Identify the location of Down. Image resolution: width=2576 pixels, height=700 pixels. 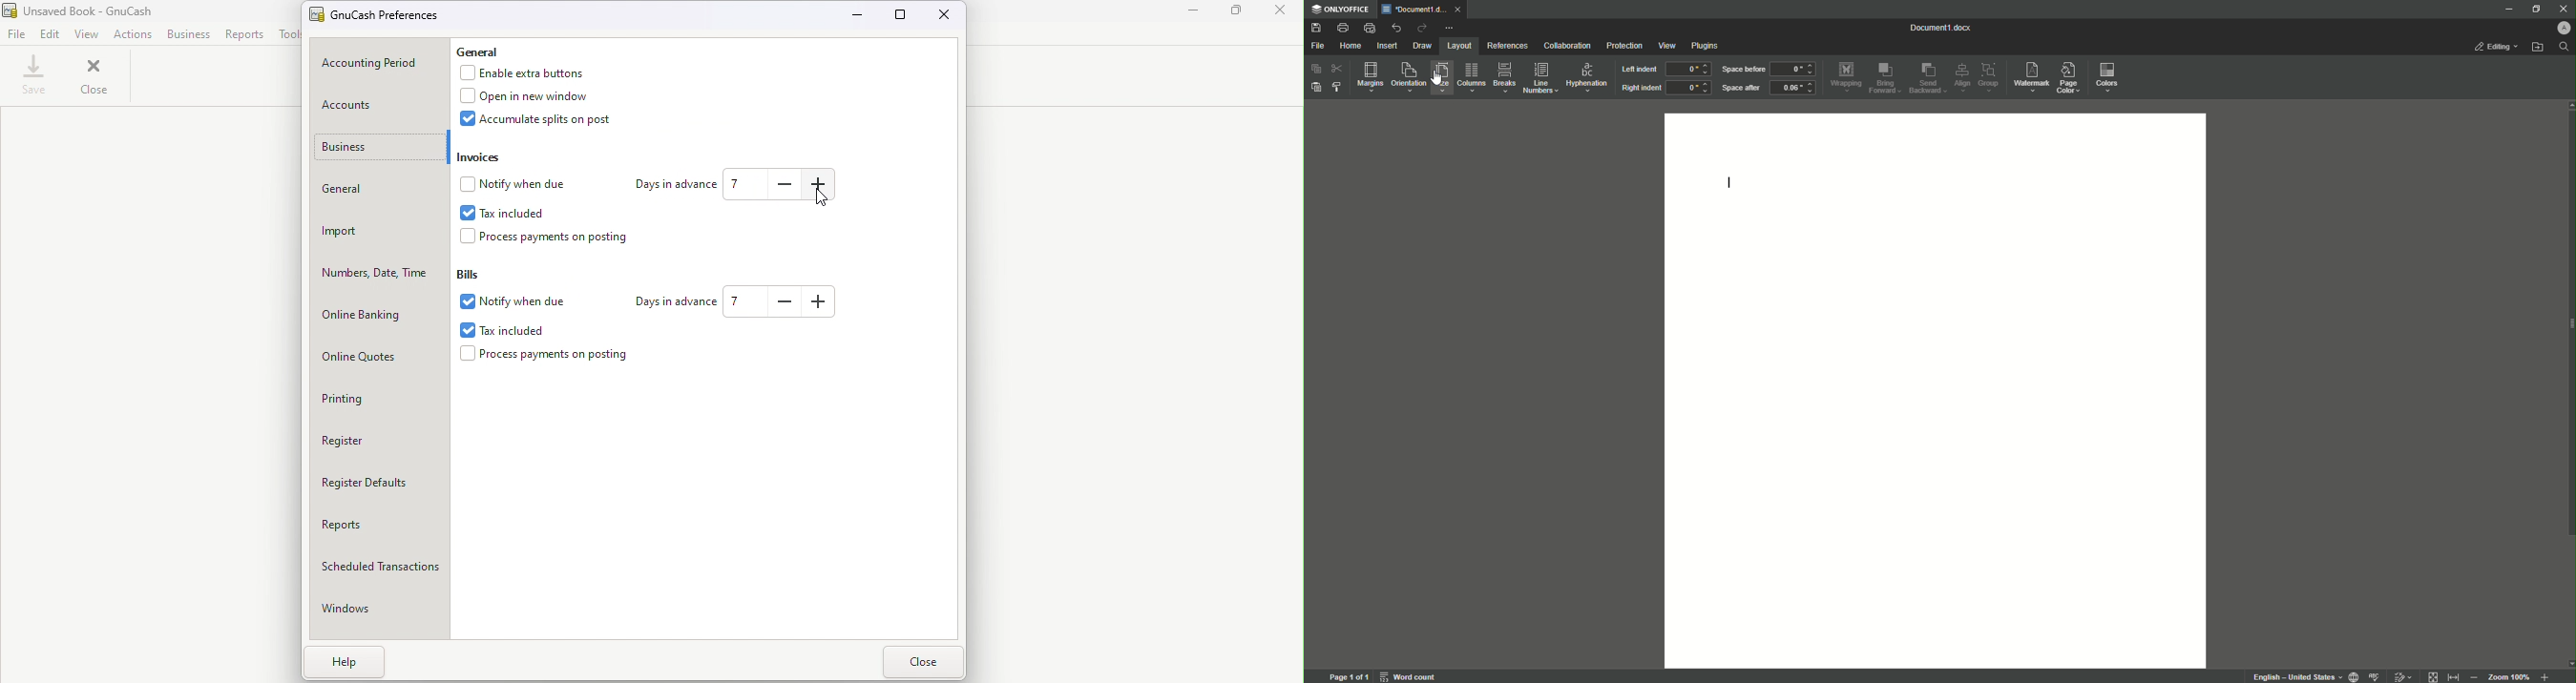
(2568, 660).